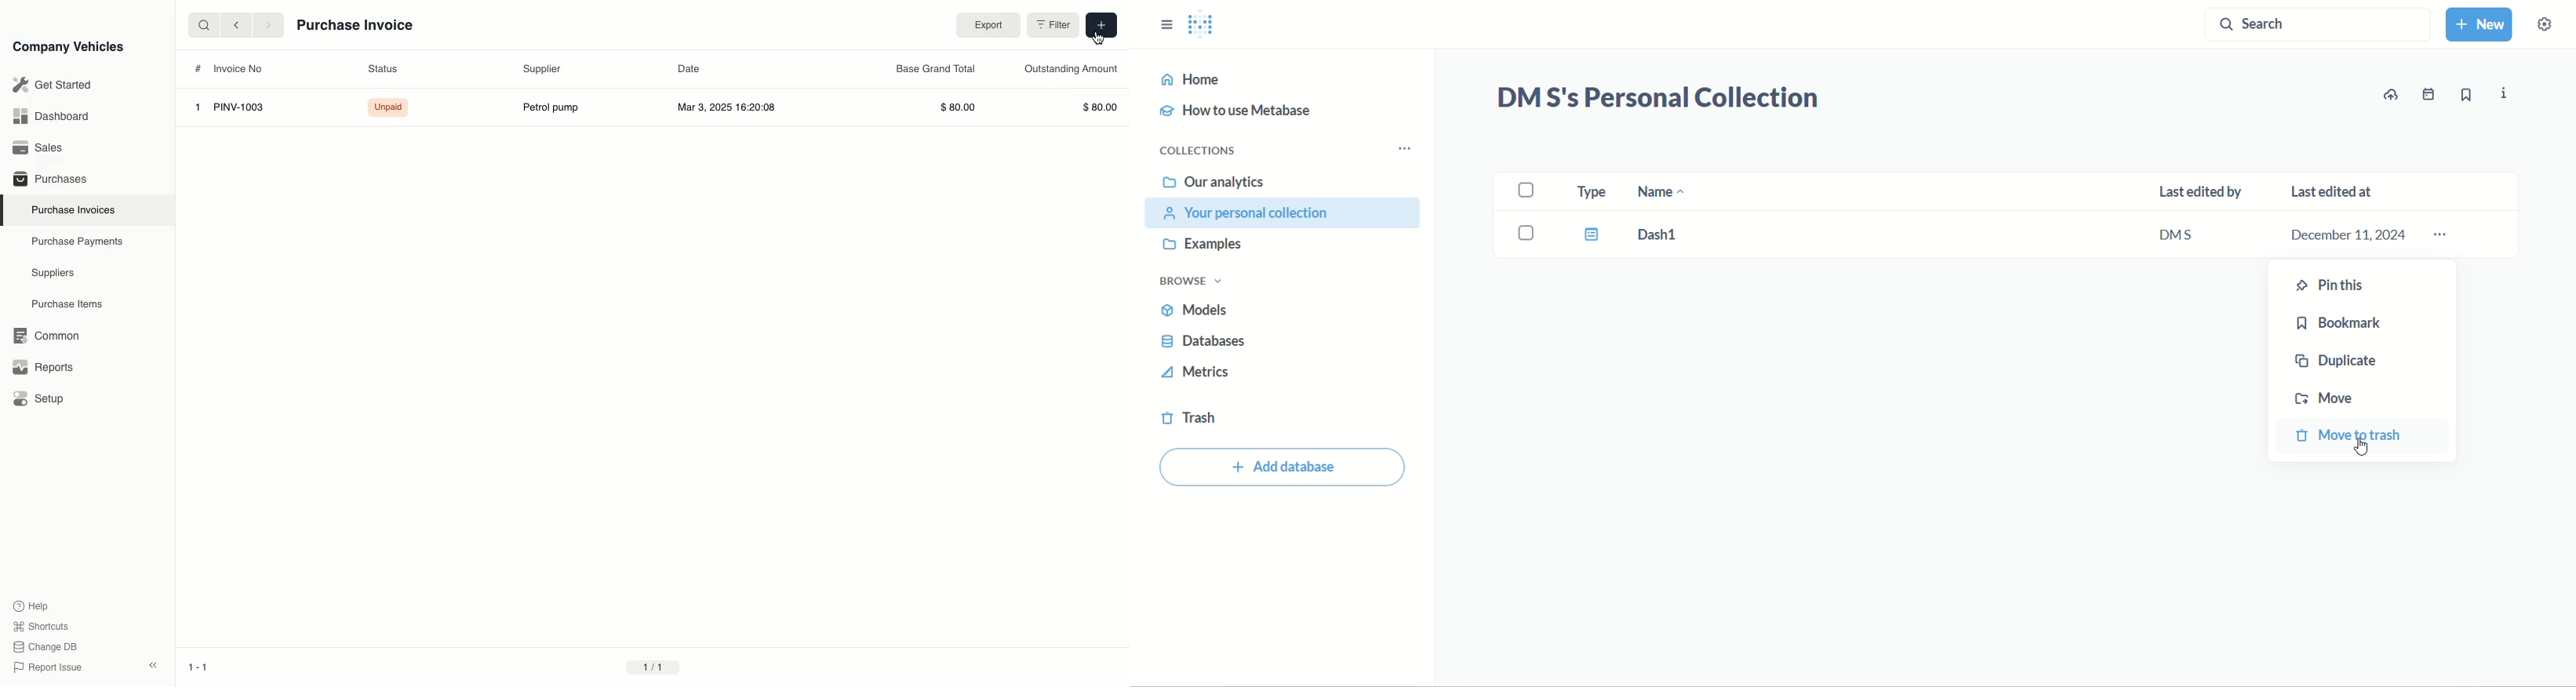 The width and height of the screenshot is (2576, 700). I want to click on Supplier, so click(543, 69).